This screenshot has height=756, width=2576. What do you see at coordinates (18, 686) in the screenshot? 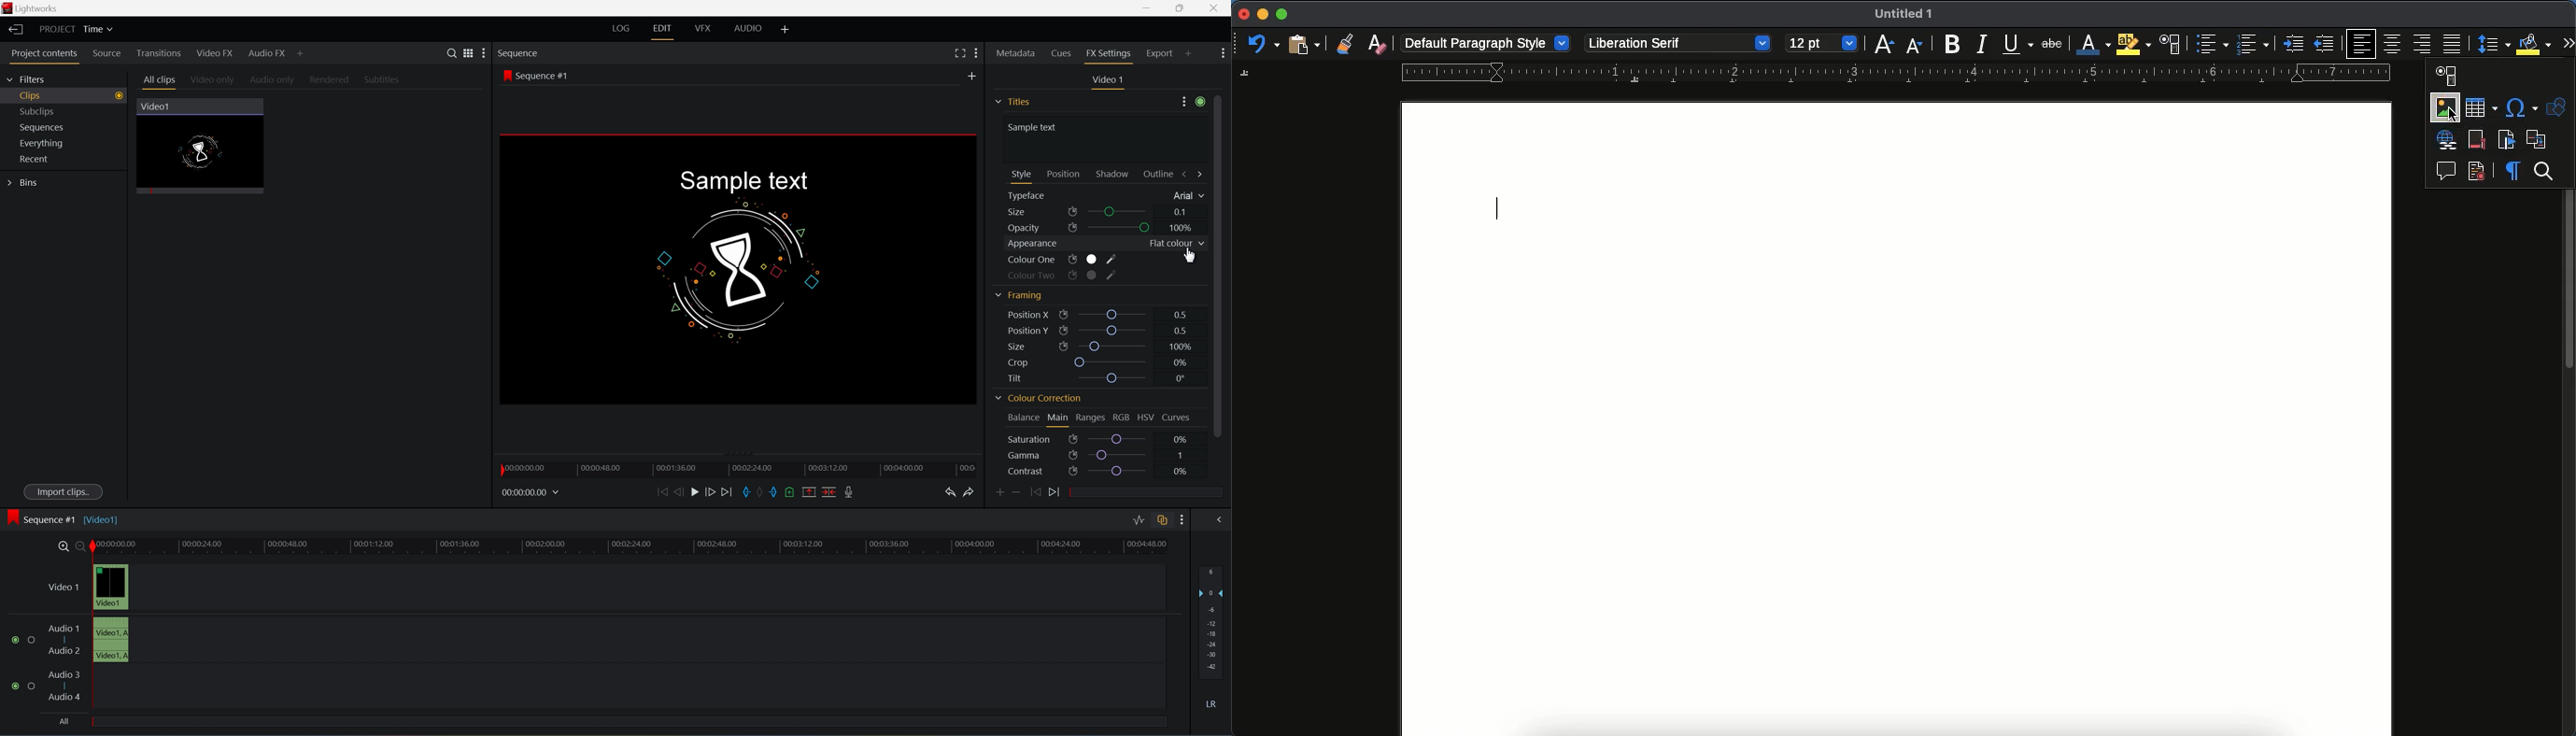
I see `checked checkbox` at bounding box center [18, 686].